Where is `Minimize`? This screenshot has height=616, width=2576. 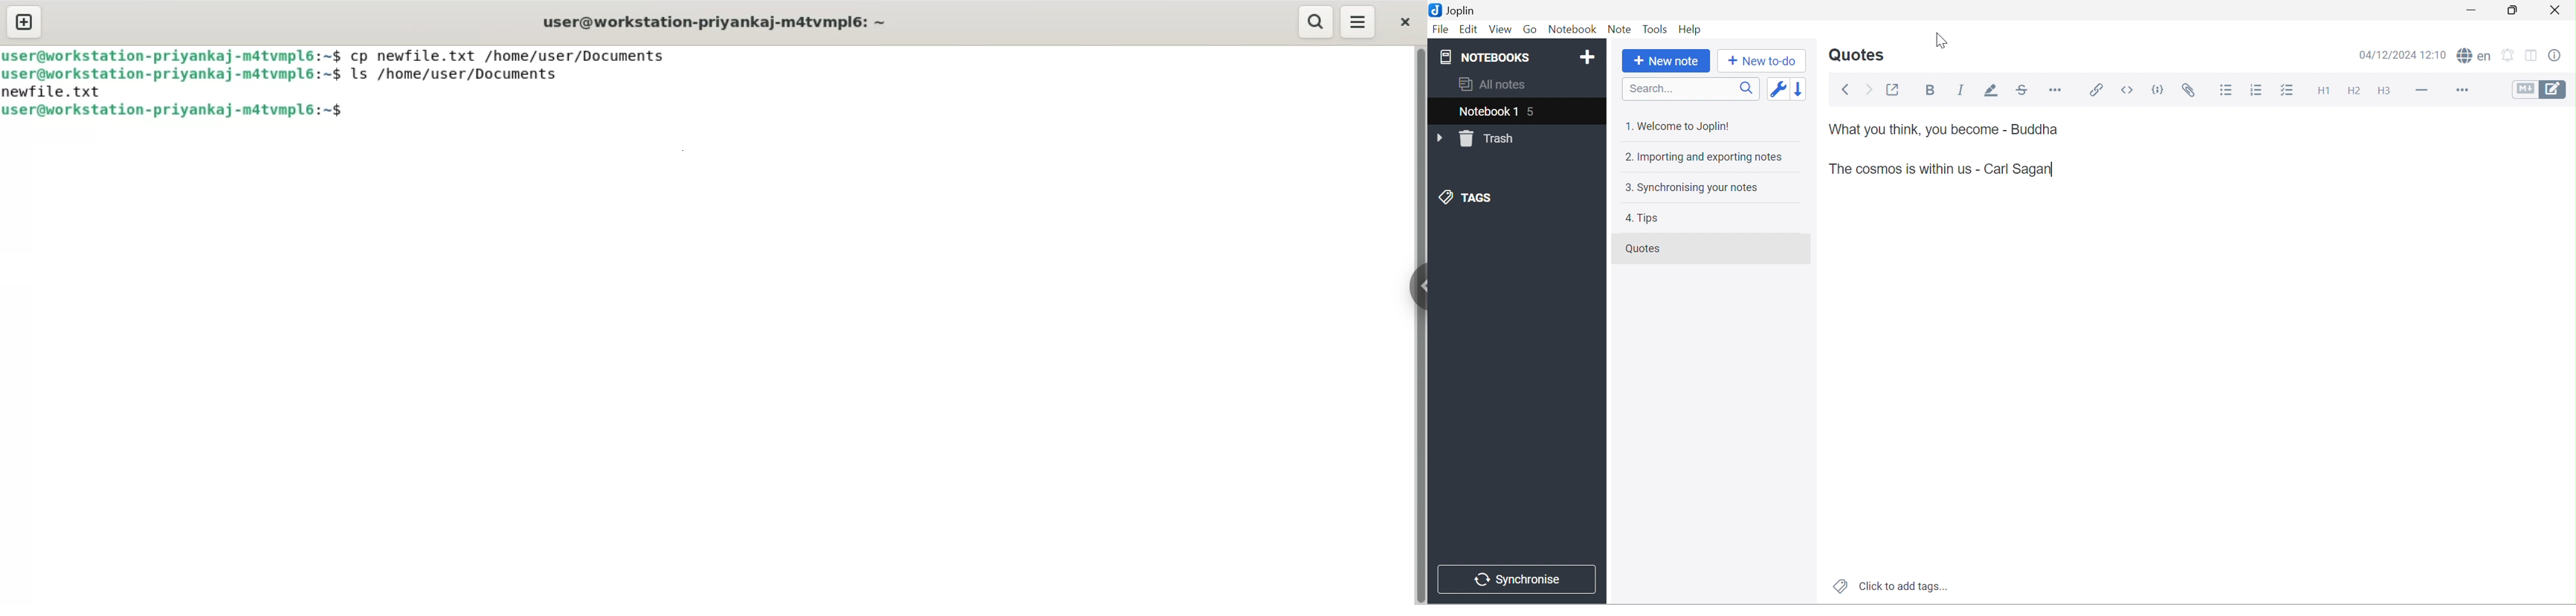 Minimize is located at coordinates (2474, 10).